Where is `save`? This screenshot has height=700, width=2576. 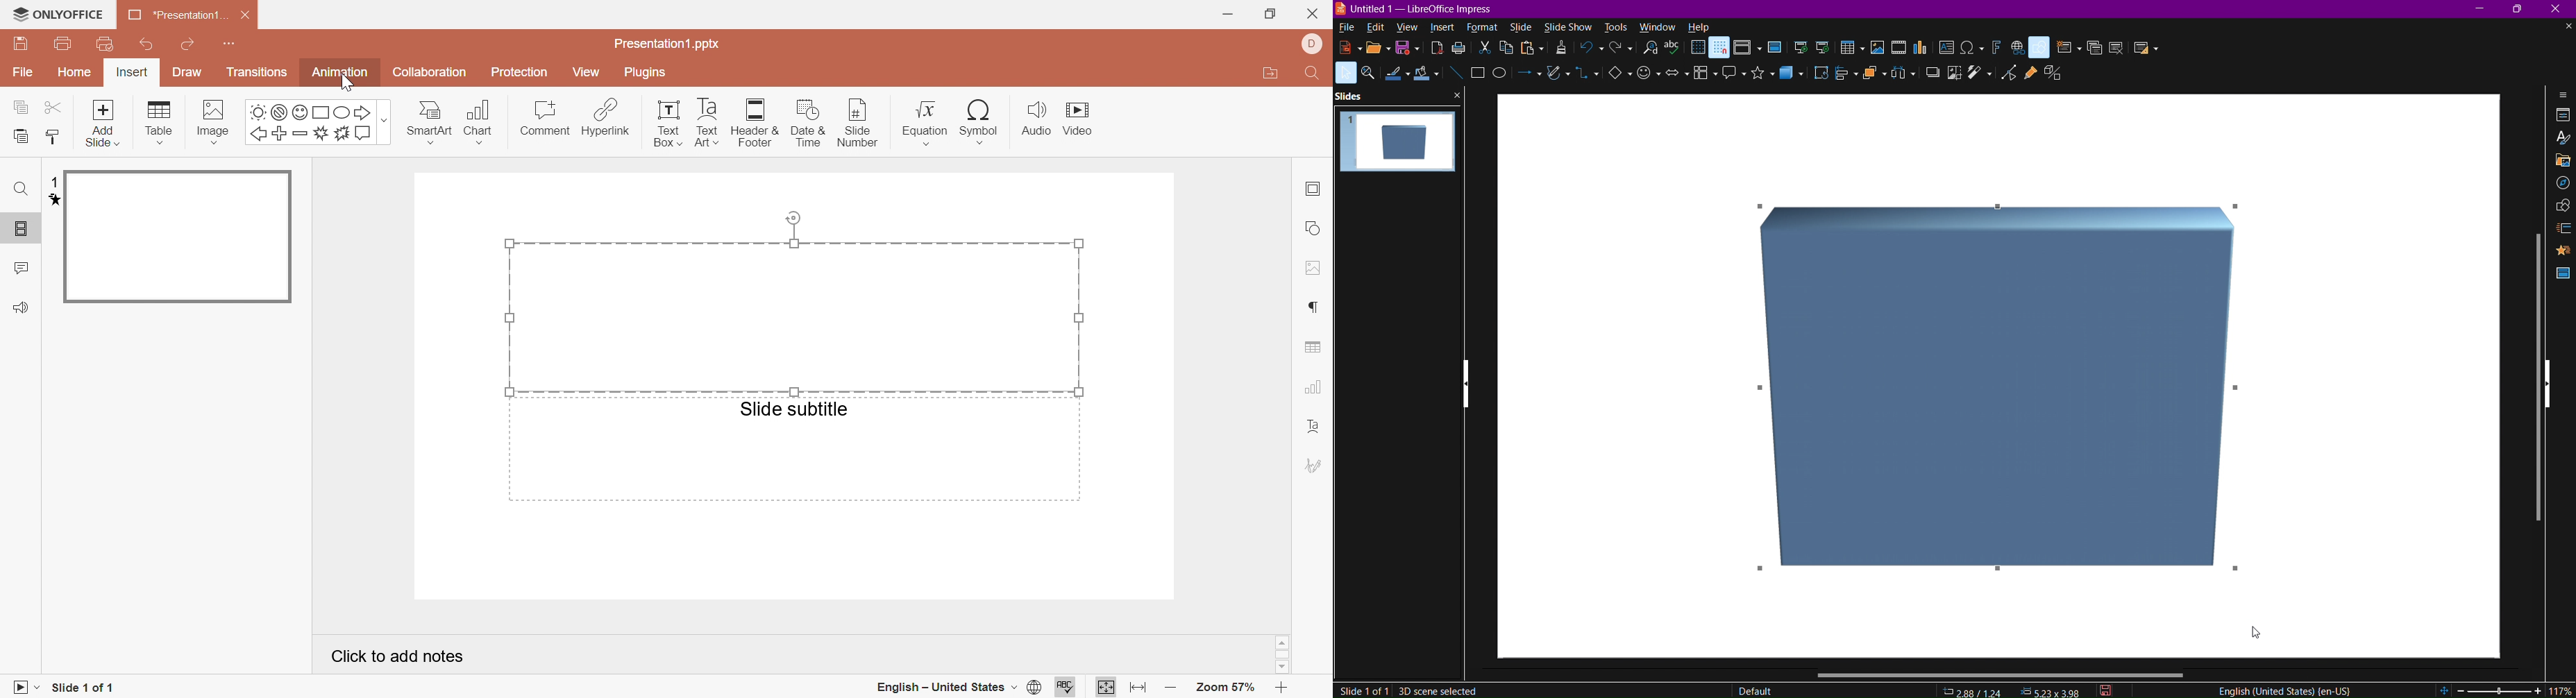
save is located at coordinates (1409, 51).